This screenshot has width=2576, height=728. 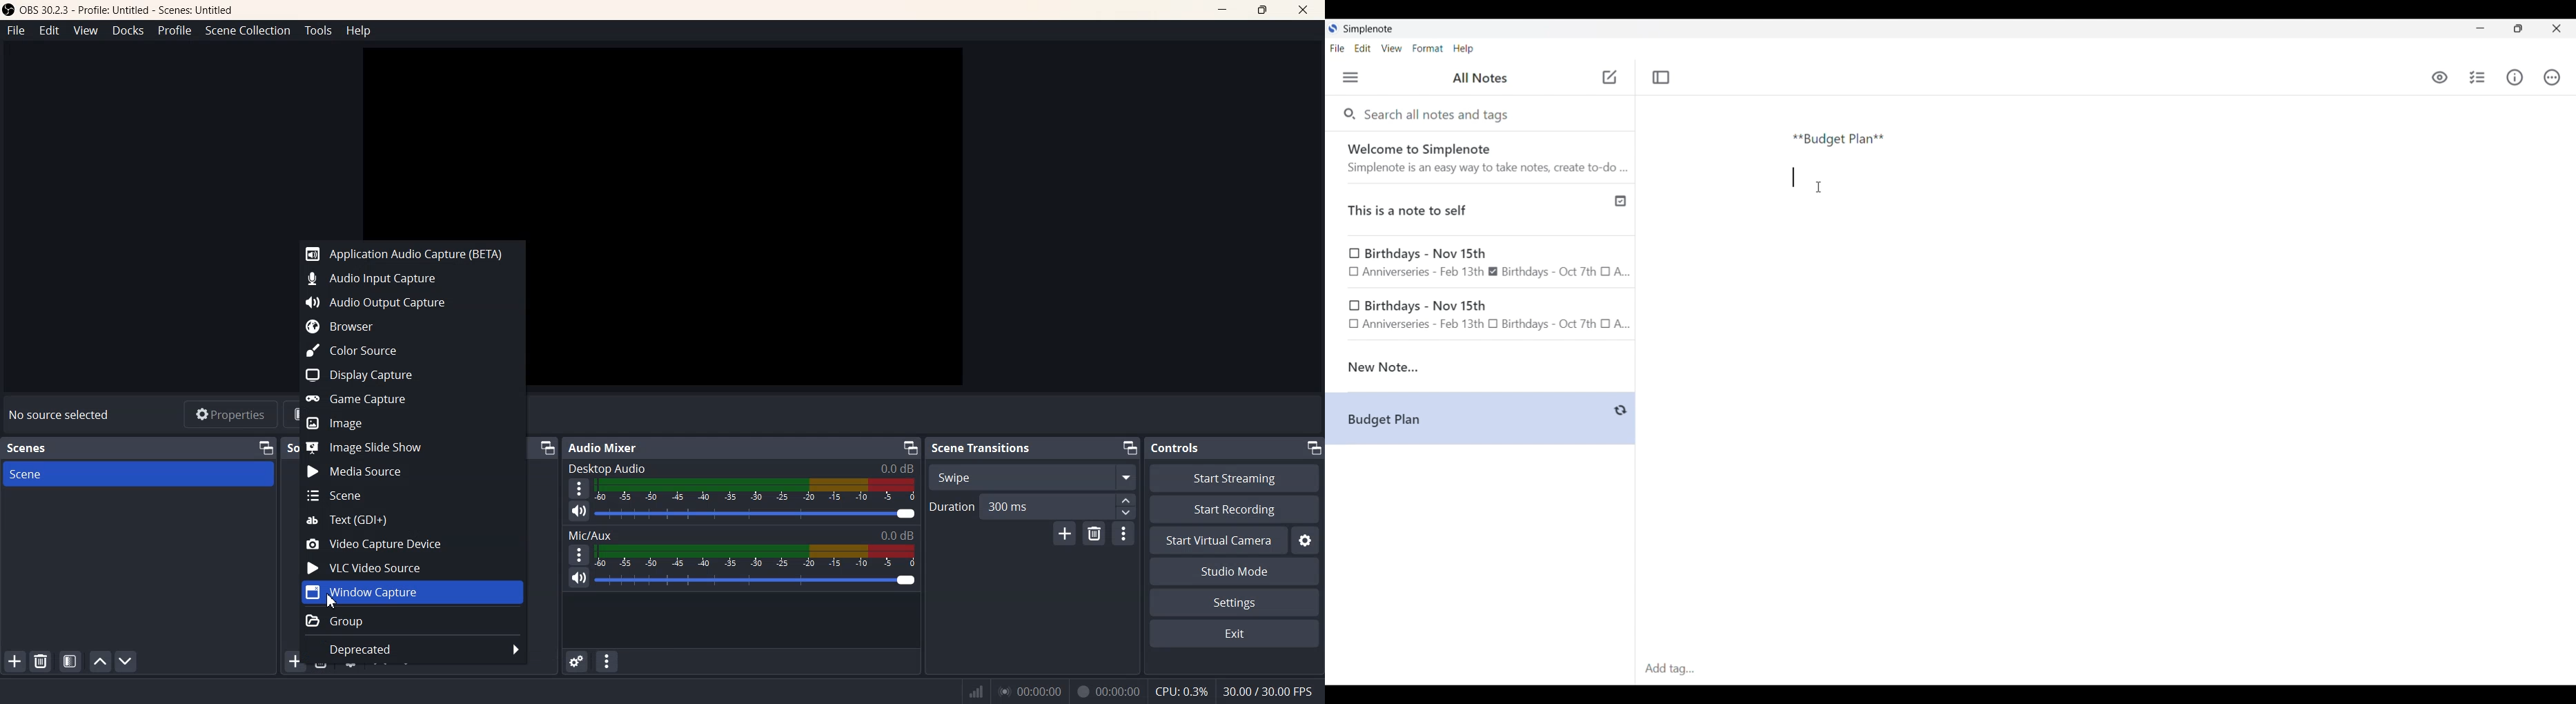 What do you see at coordinates (1180, 690) in the screenshot?
I see `CPU:0.3%` at bounding box center [1180, 690].